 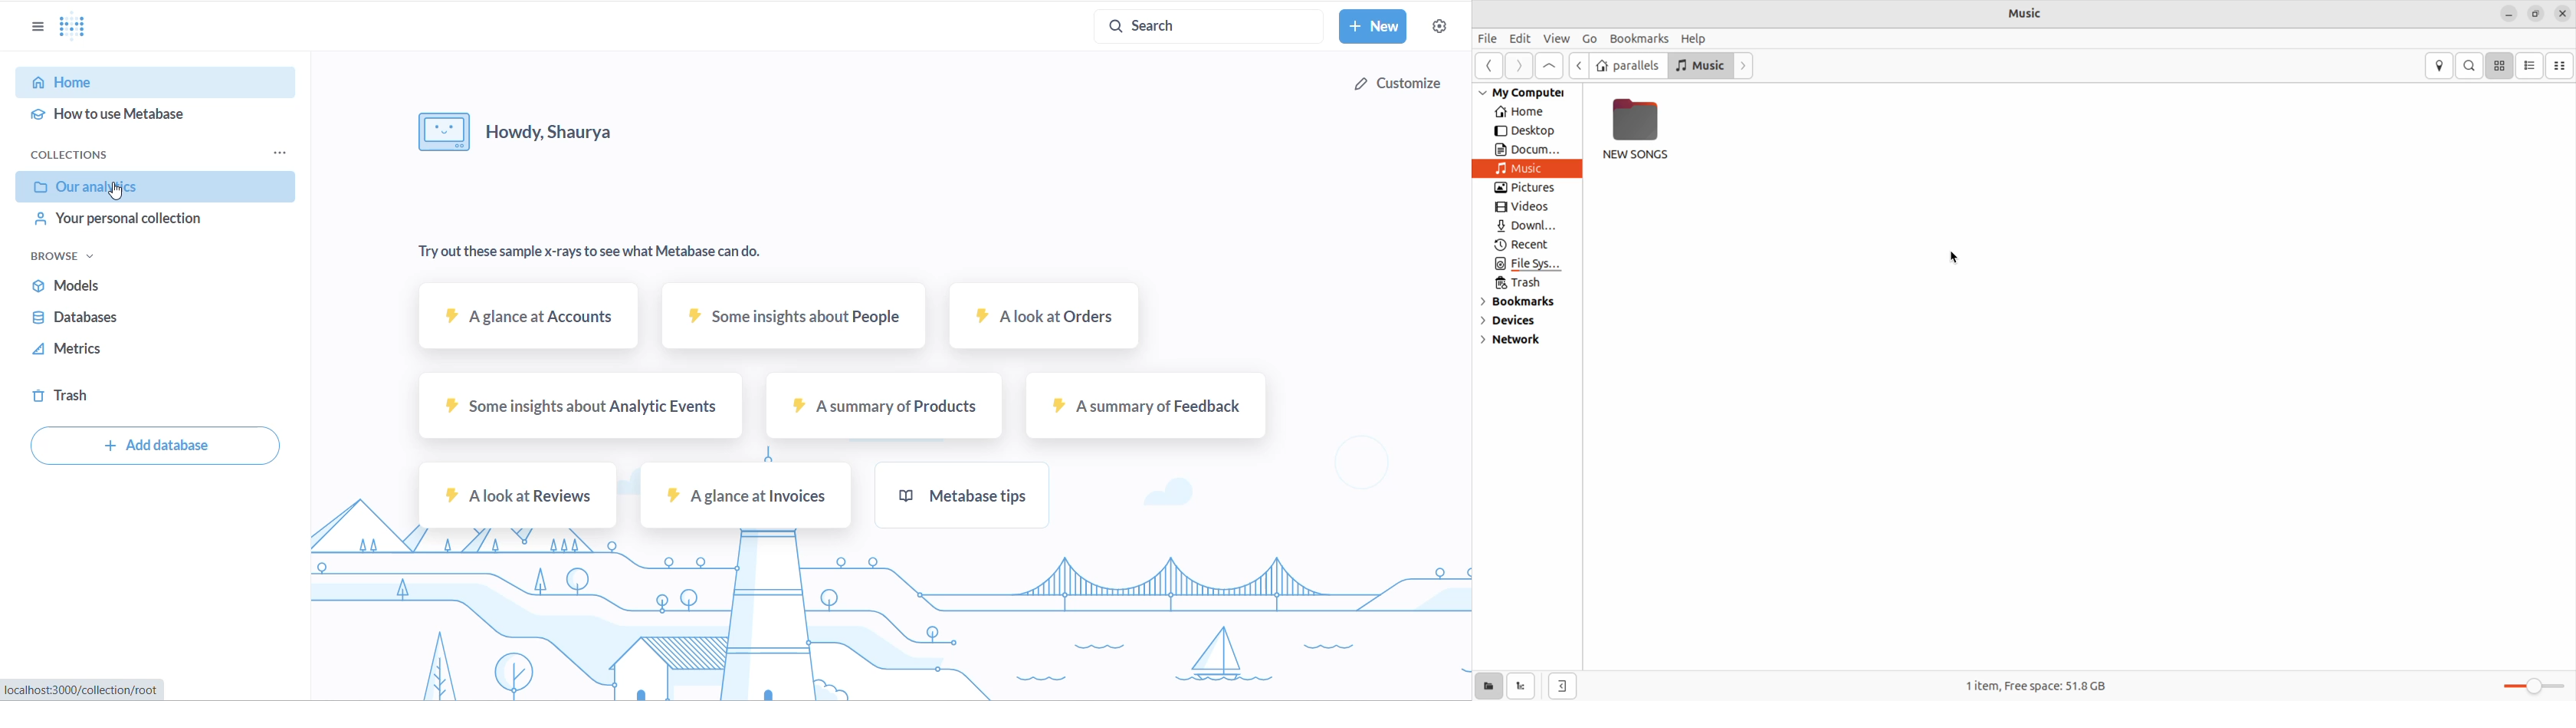 What do you see at coordinates (2033, 13) in the screenshot?
I see `Music` at bounding box center [2033, 13].